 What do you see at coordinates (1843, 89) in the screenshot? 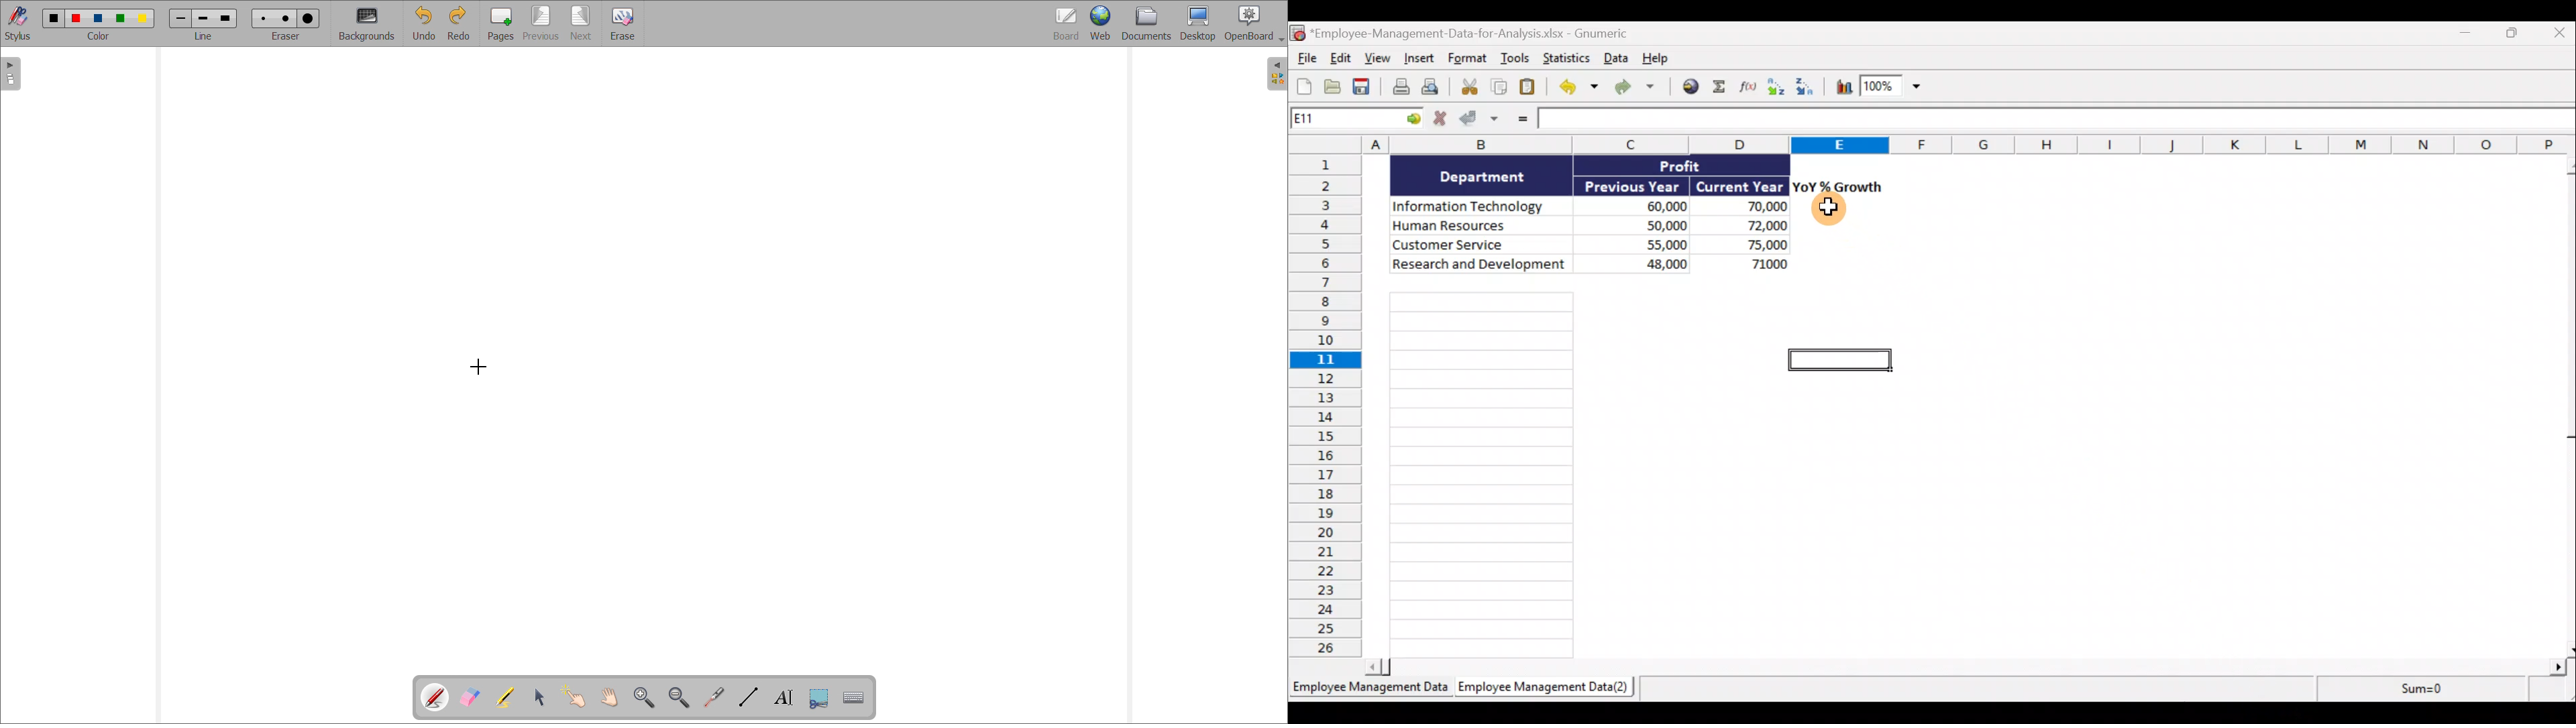
I see `Insert a chart` at bounding box center [1843, 89].